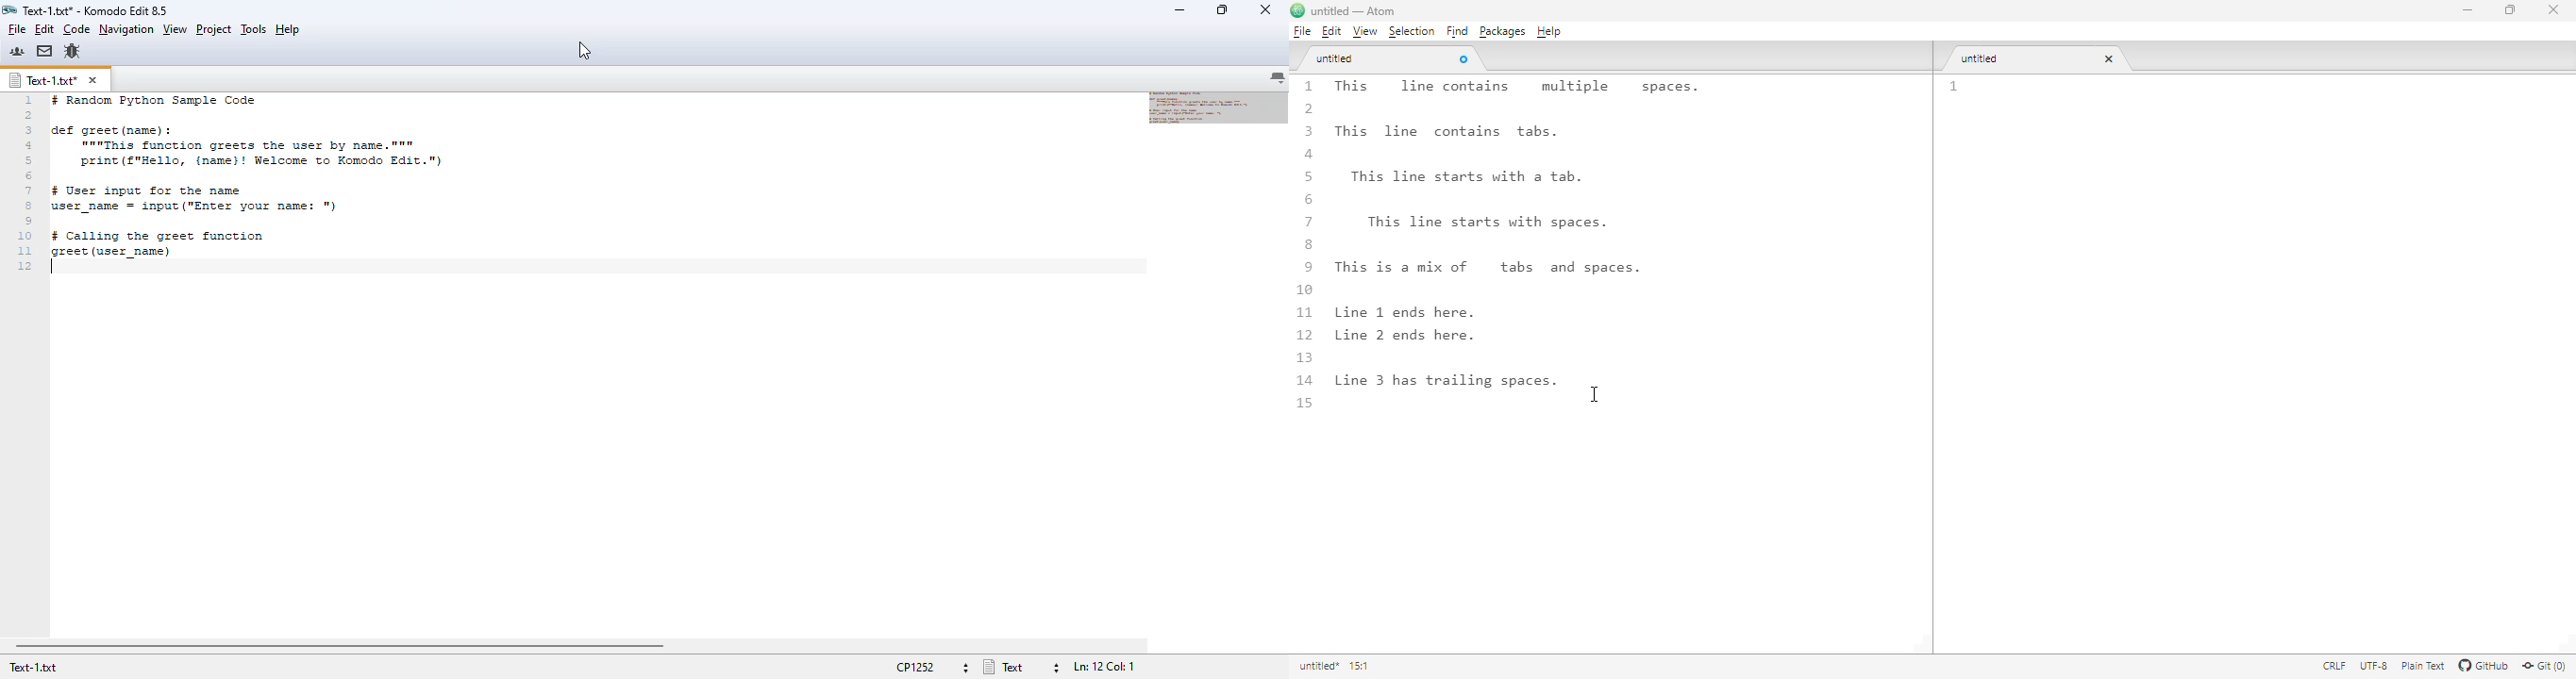  What do you see at coordinates (1464, 58) in the screenshot?
I see `close tab` at bounding box center [1464, 58].